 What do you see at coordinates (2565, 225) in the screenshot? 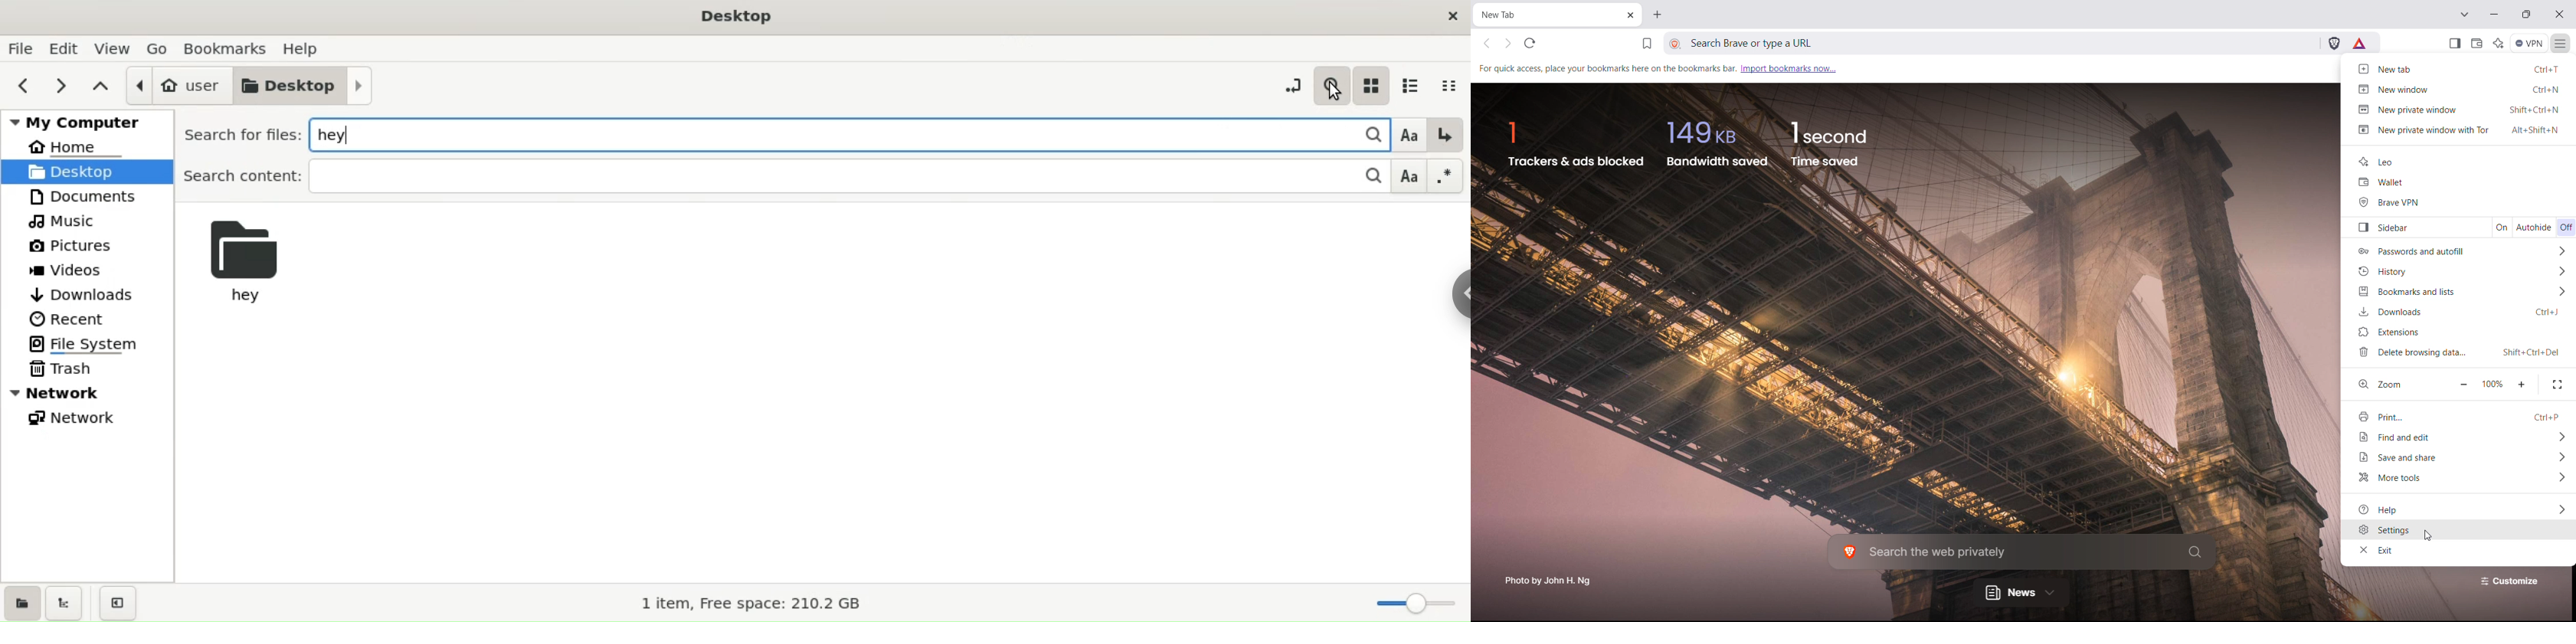
I see `Off` at bounding box center [2565, 225].